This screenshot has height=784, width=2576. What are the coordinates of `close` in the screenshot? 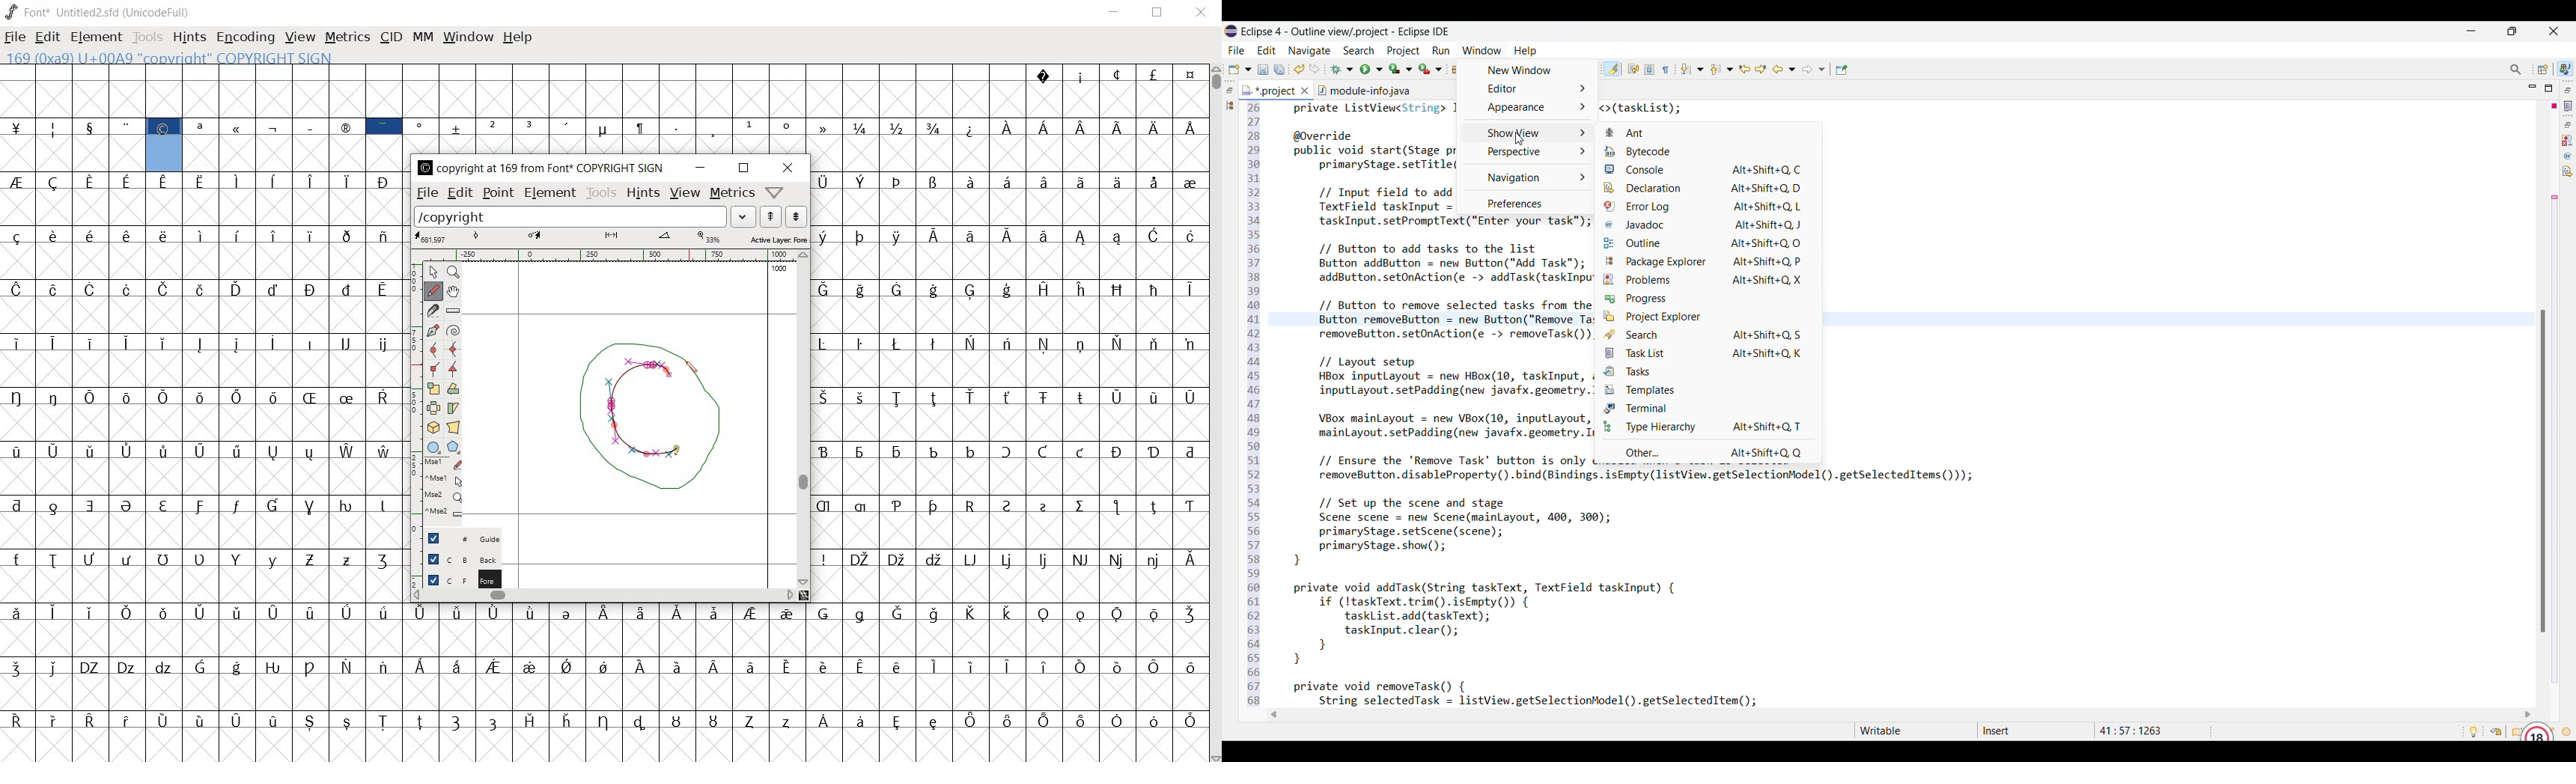 It's located at (1202, 13).